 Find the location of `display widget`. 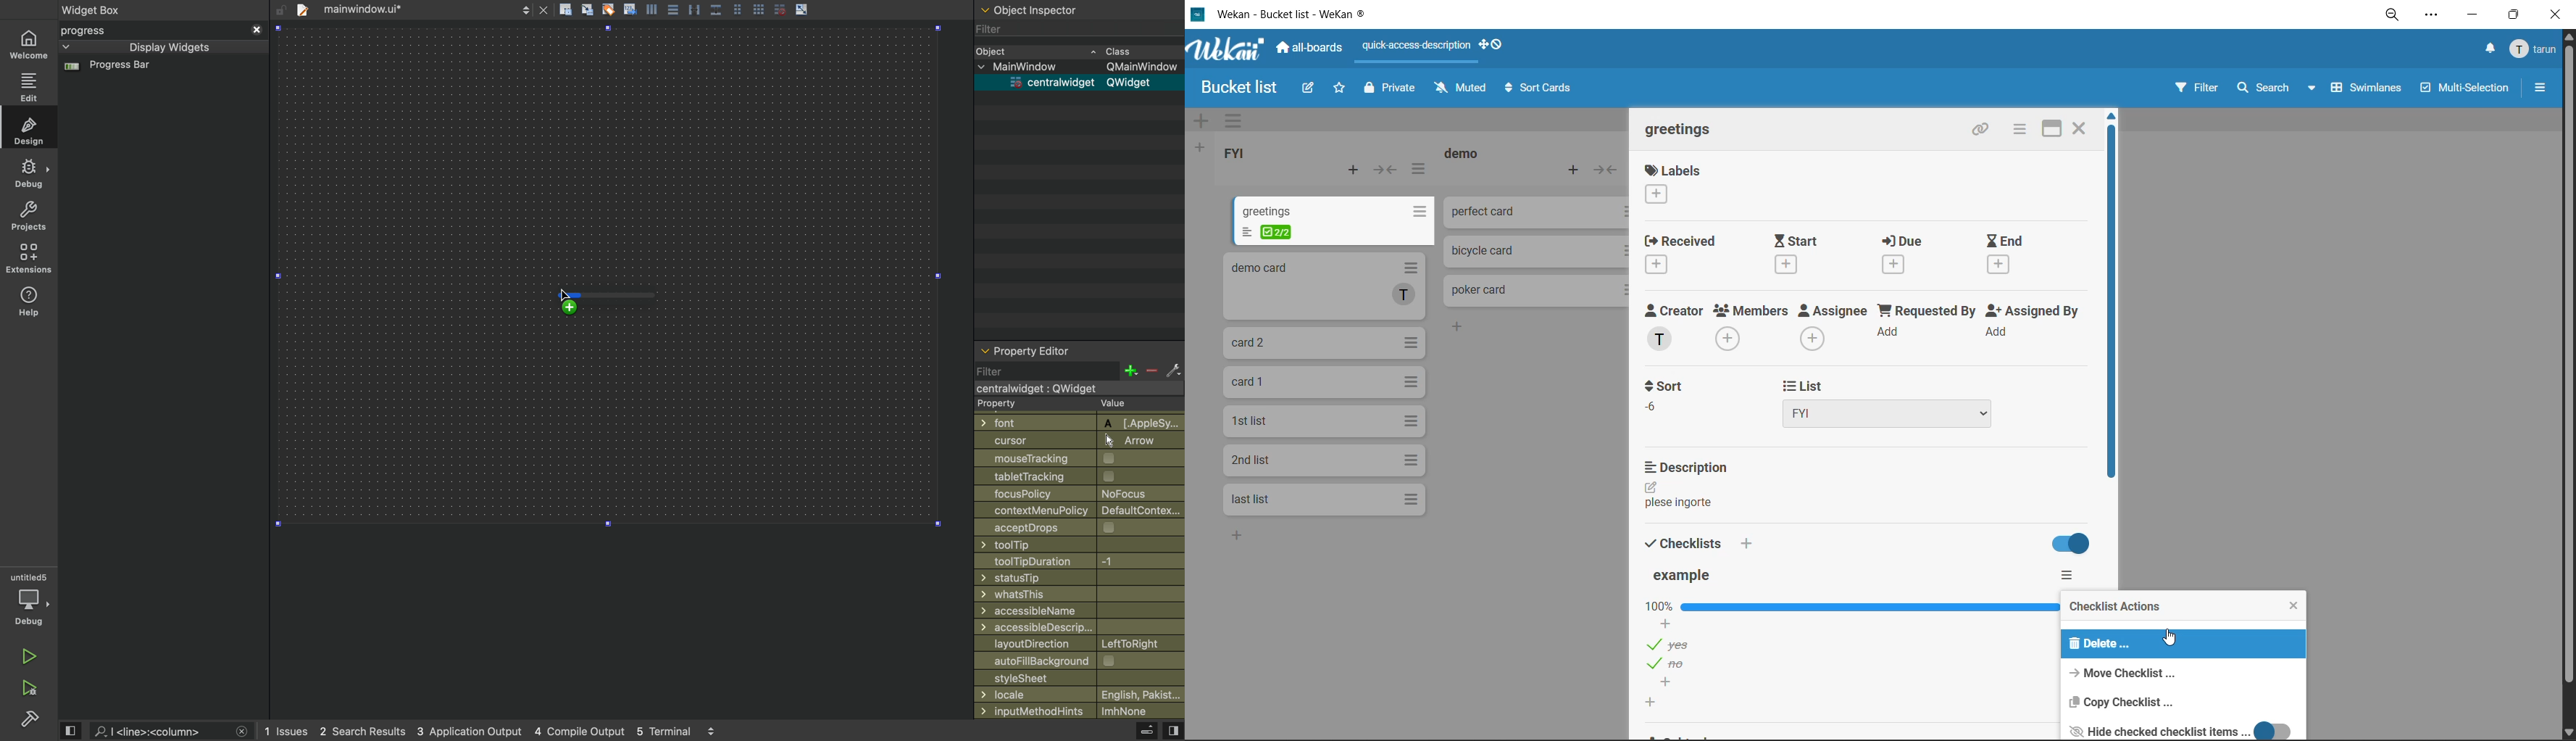

display widget is located at coordinates (150, 47).